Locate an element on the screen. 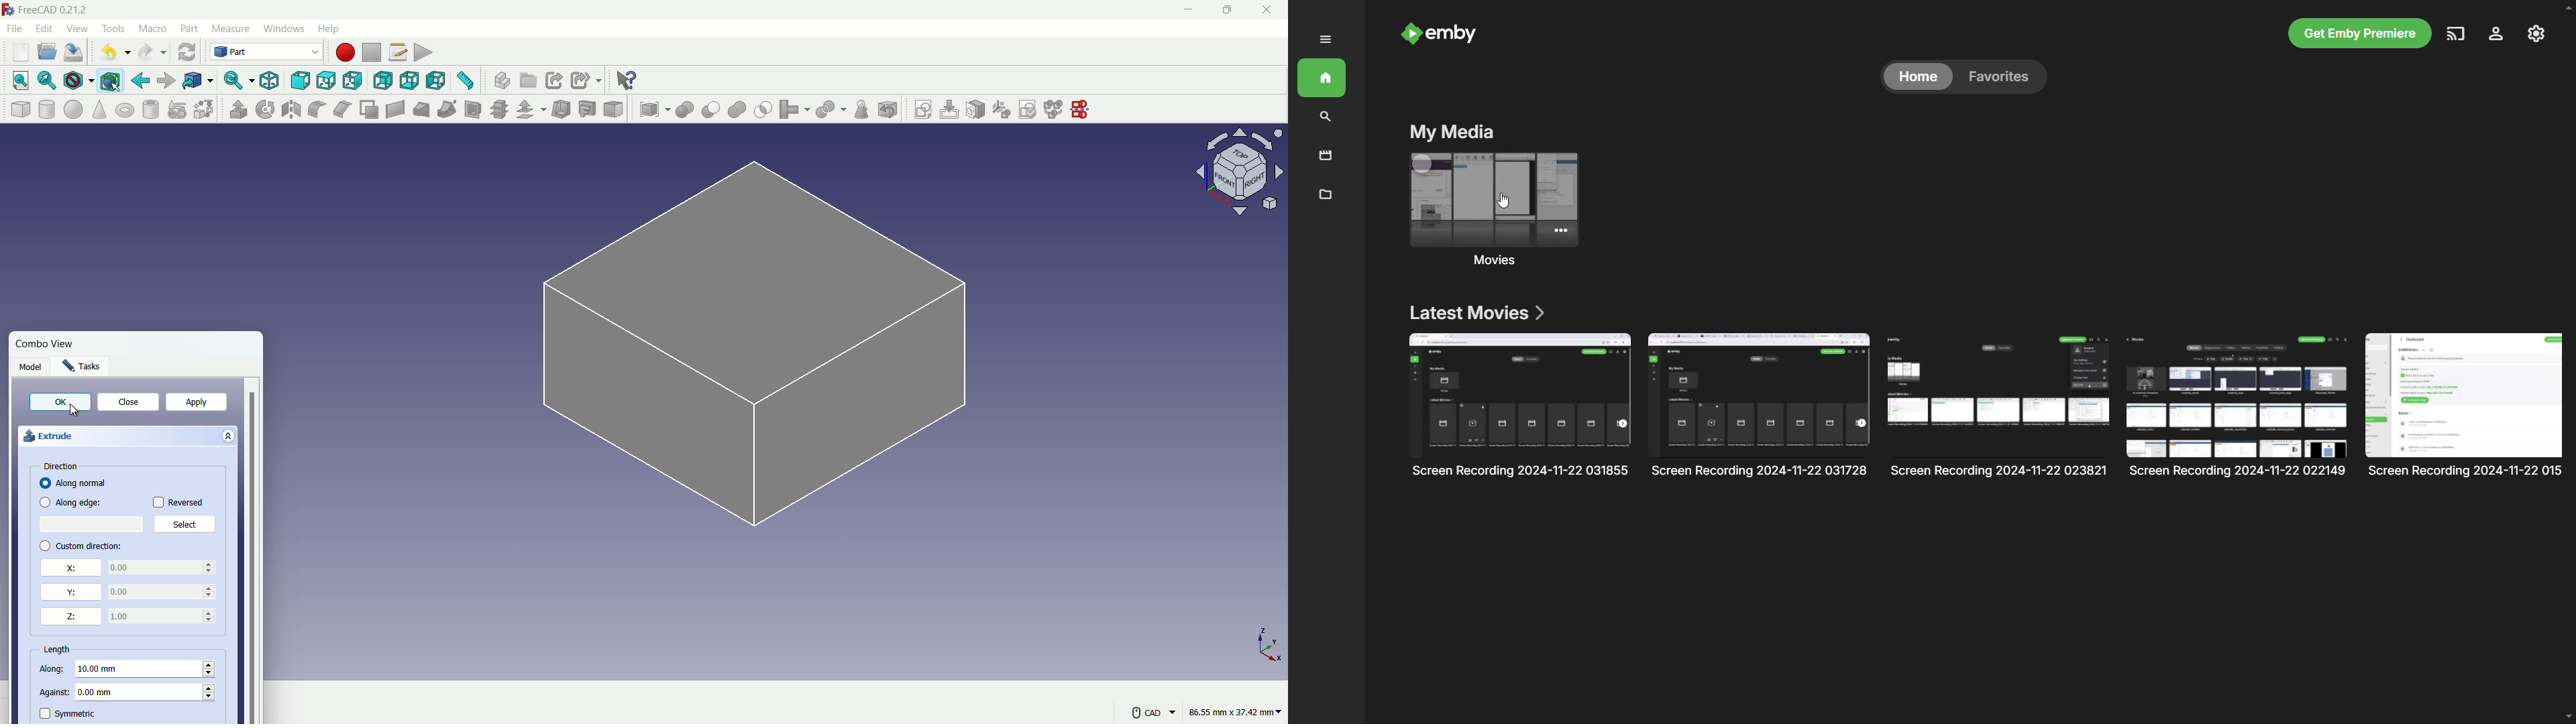 The width and height of the screenshot is (2576, 728).  is located at coordinates (2237, 410).